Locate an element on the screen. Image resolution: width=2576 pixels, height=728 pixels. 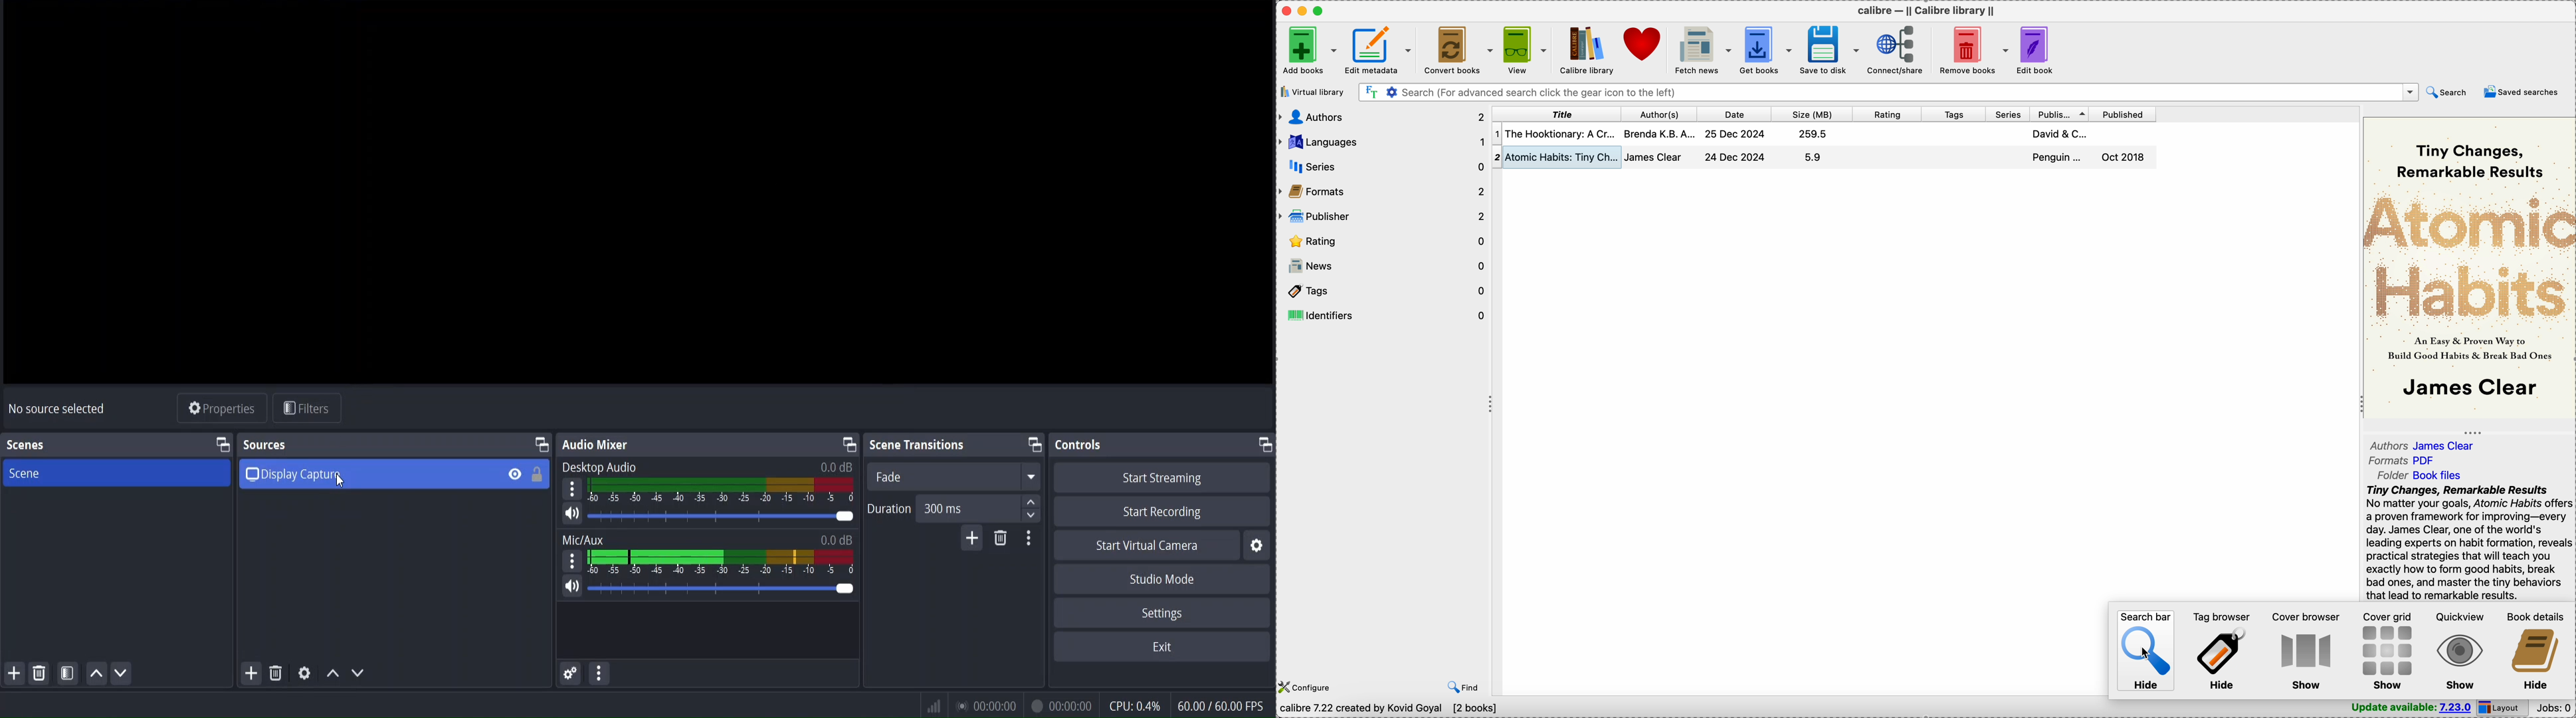
sources is located at coordinates (266, 445).